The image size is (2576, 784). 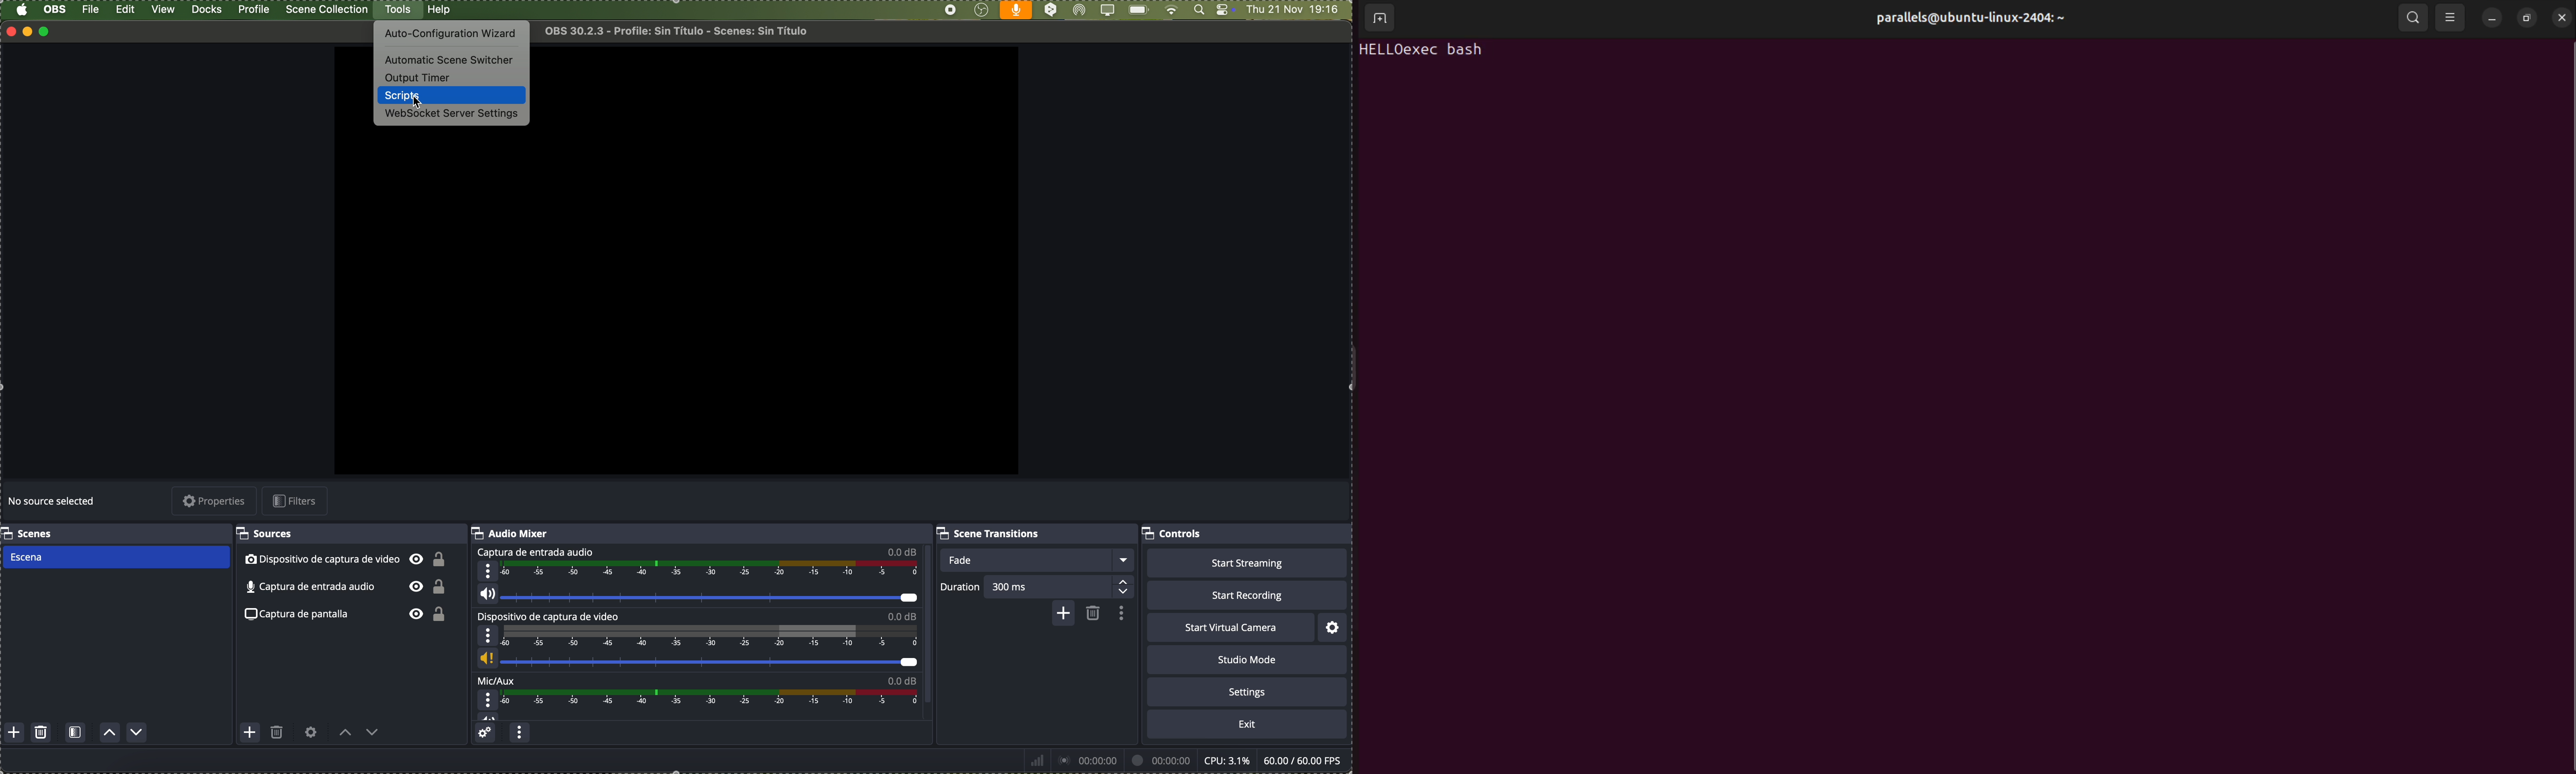 I want to click on date and hour, so click(x=1299, y=10).